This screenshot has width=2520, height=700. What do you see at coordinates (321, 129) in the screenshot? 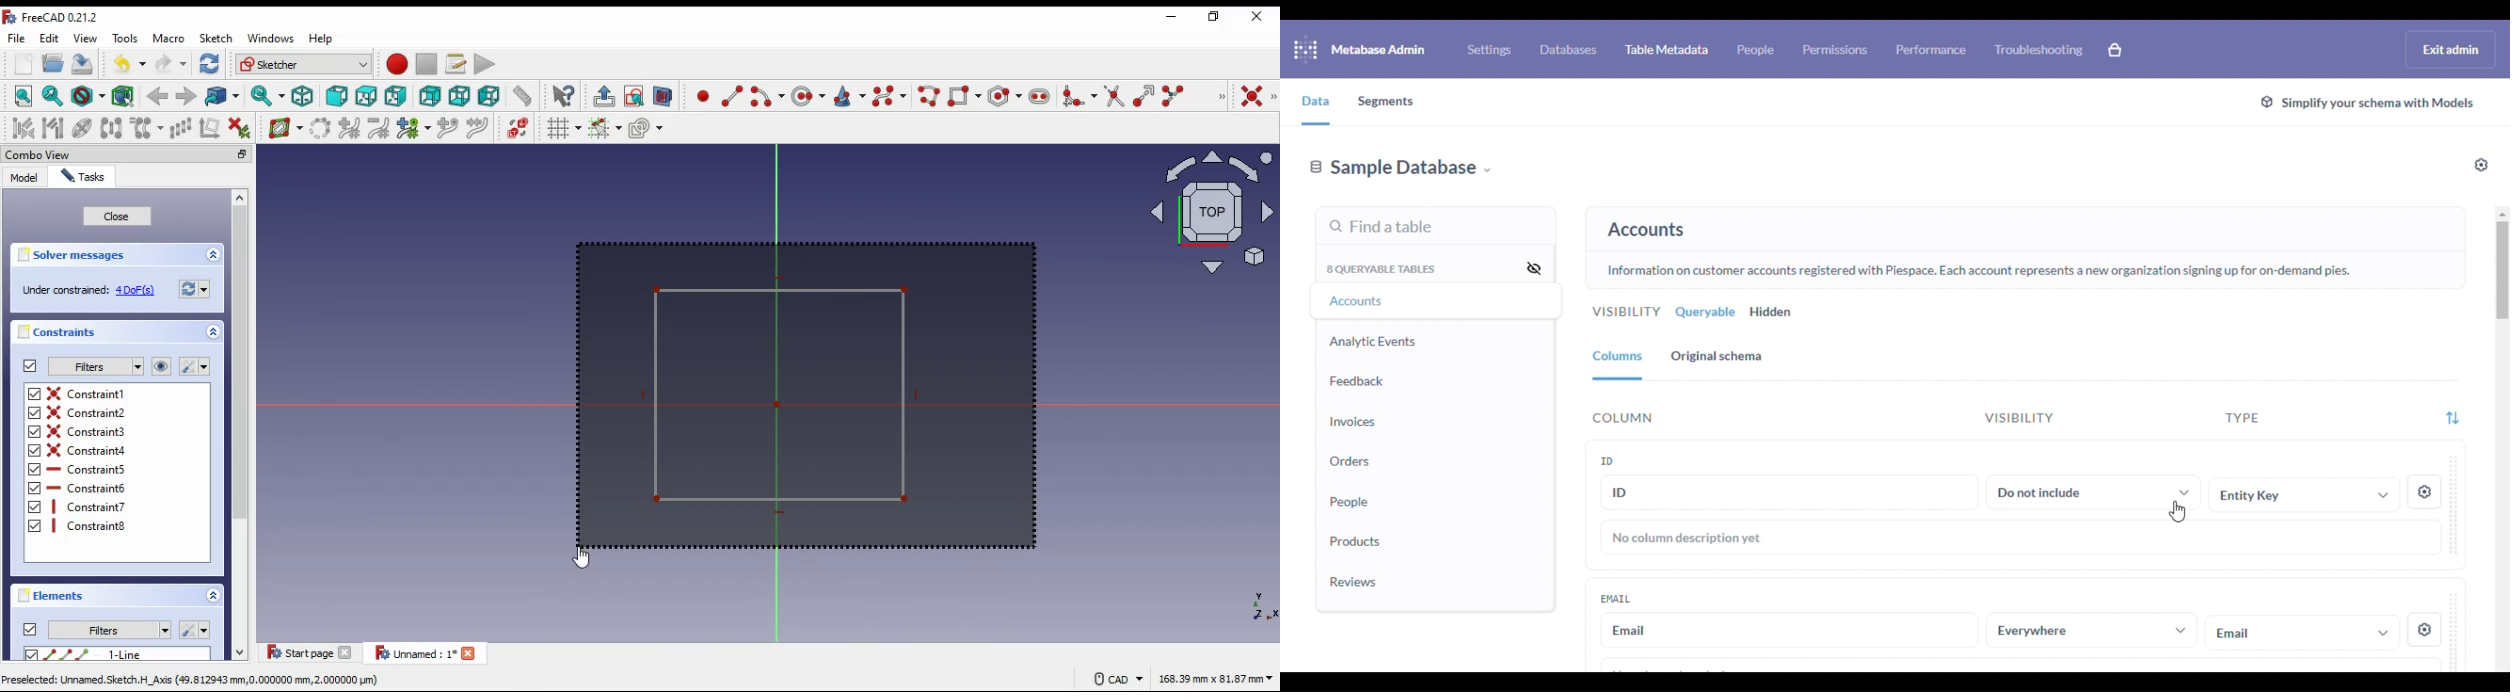
I see `convert geometry to bspline` at bounding box center [321, 129].